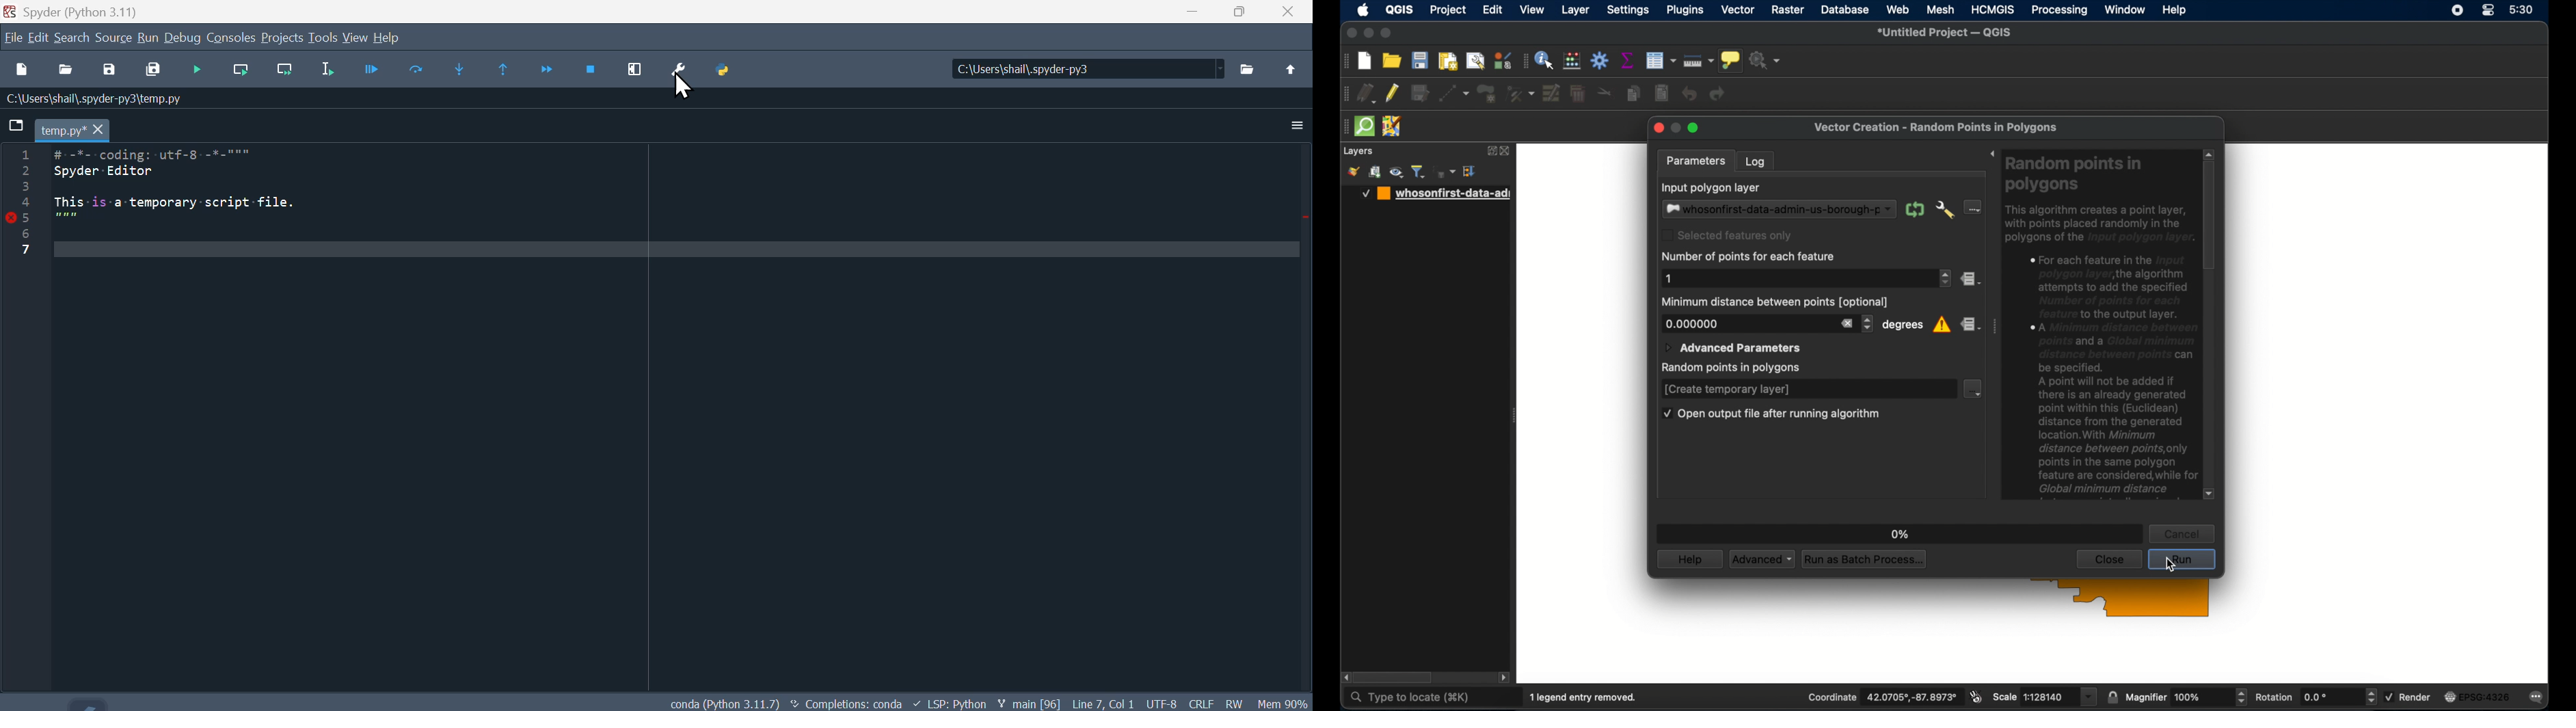 The height and width of the screenshot is (728, 2576). Describe the element at coordinates (1694, 128) in the screenshot. I see `maximize` at that location.